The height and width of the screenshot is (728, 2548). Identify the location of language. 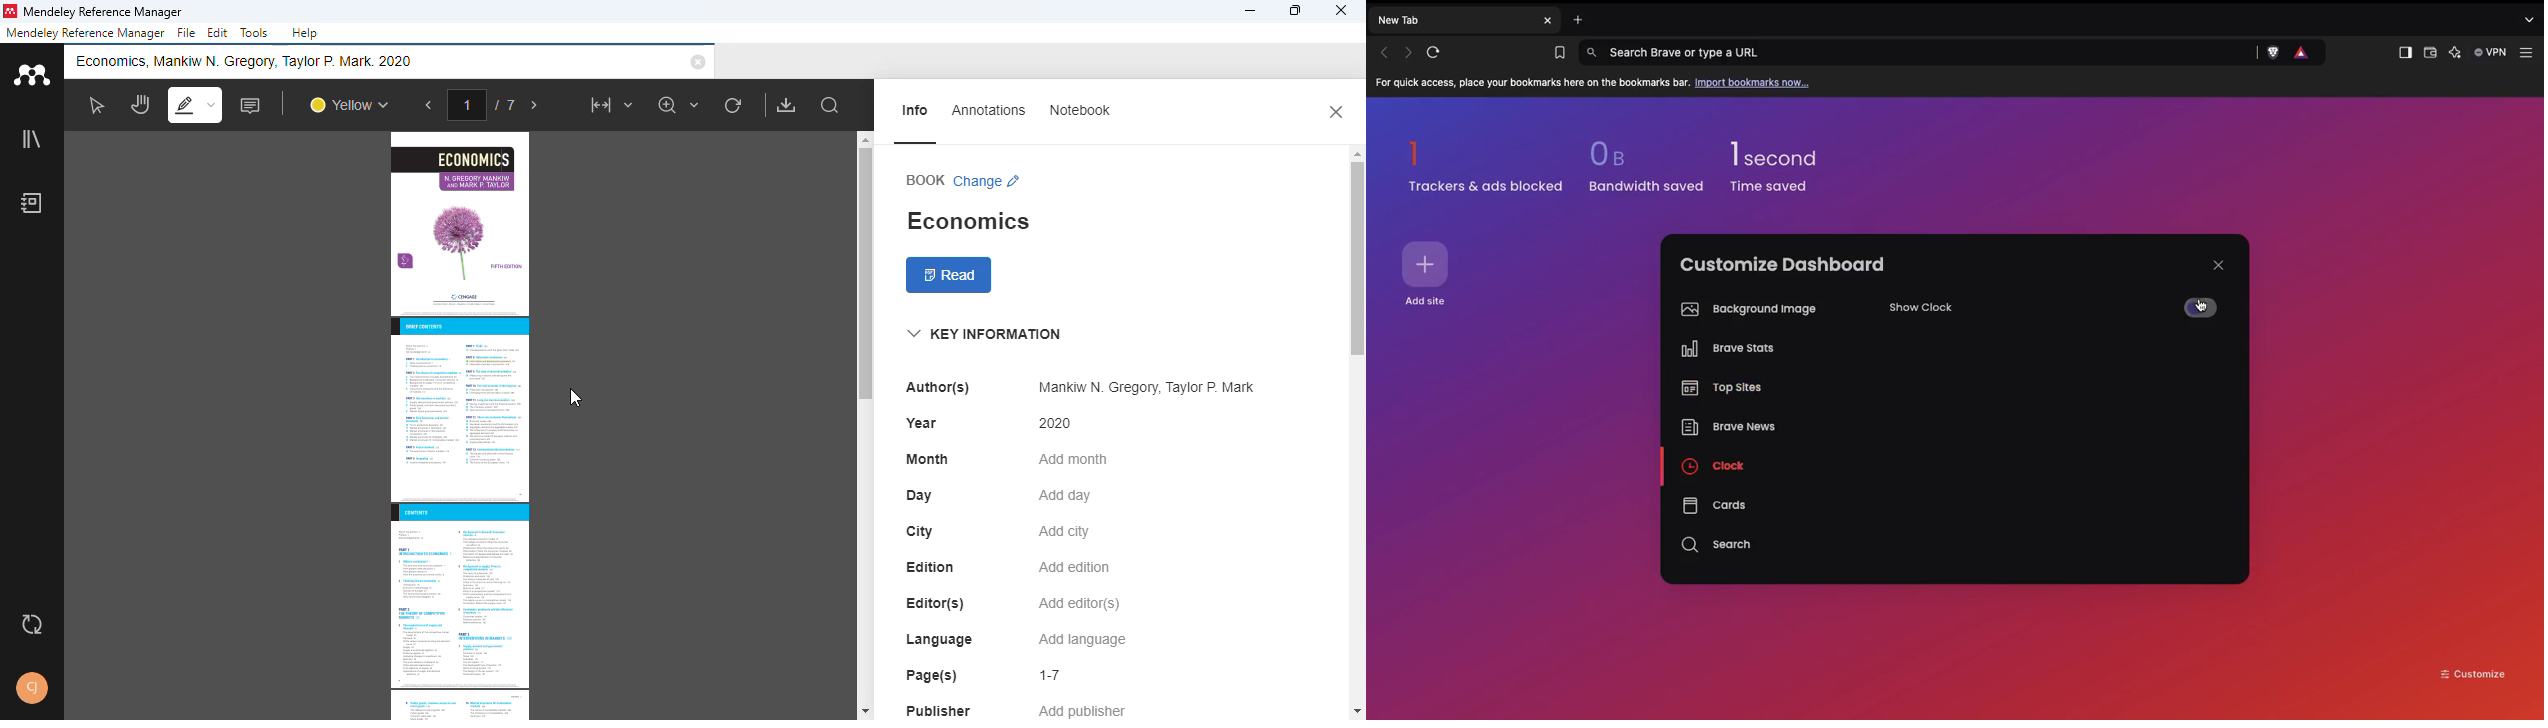
(938, 640).